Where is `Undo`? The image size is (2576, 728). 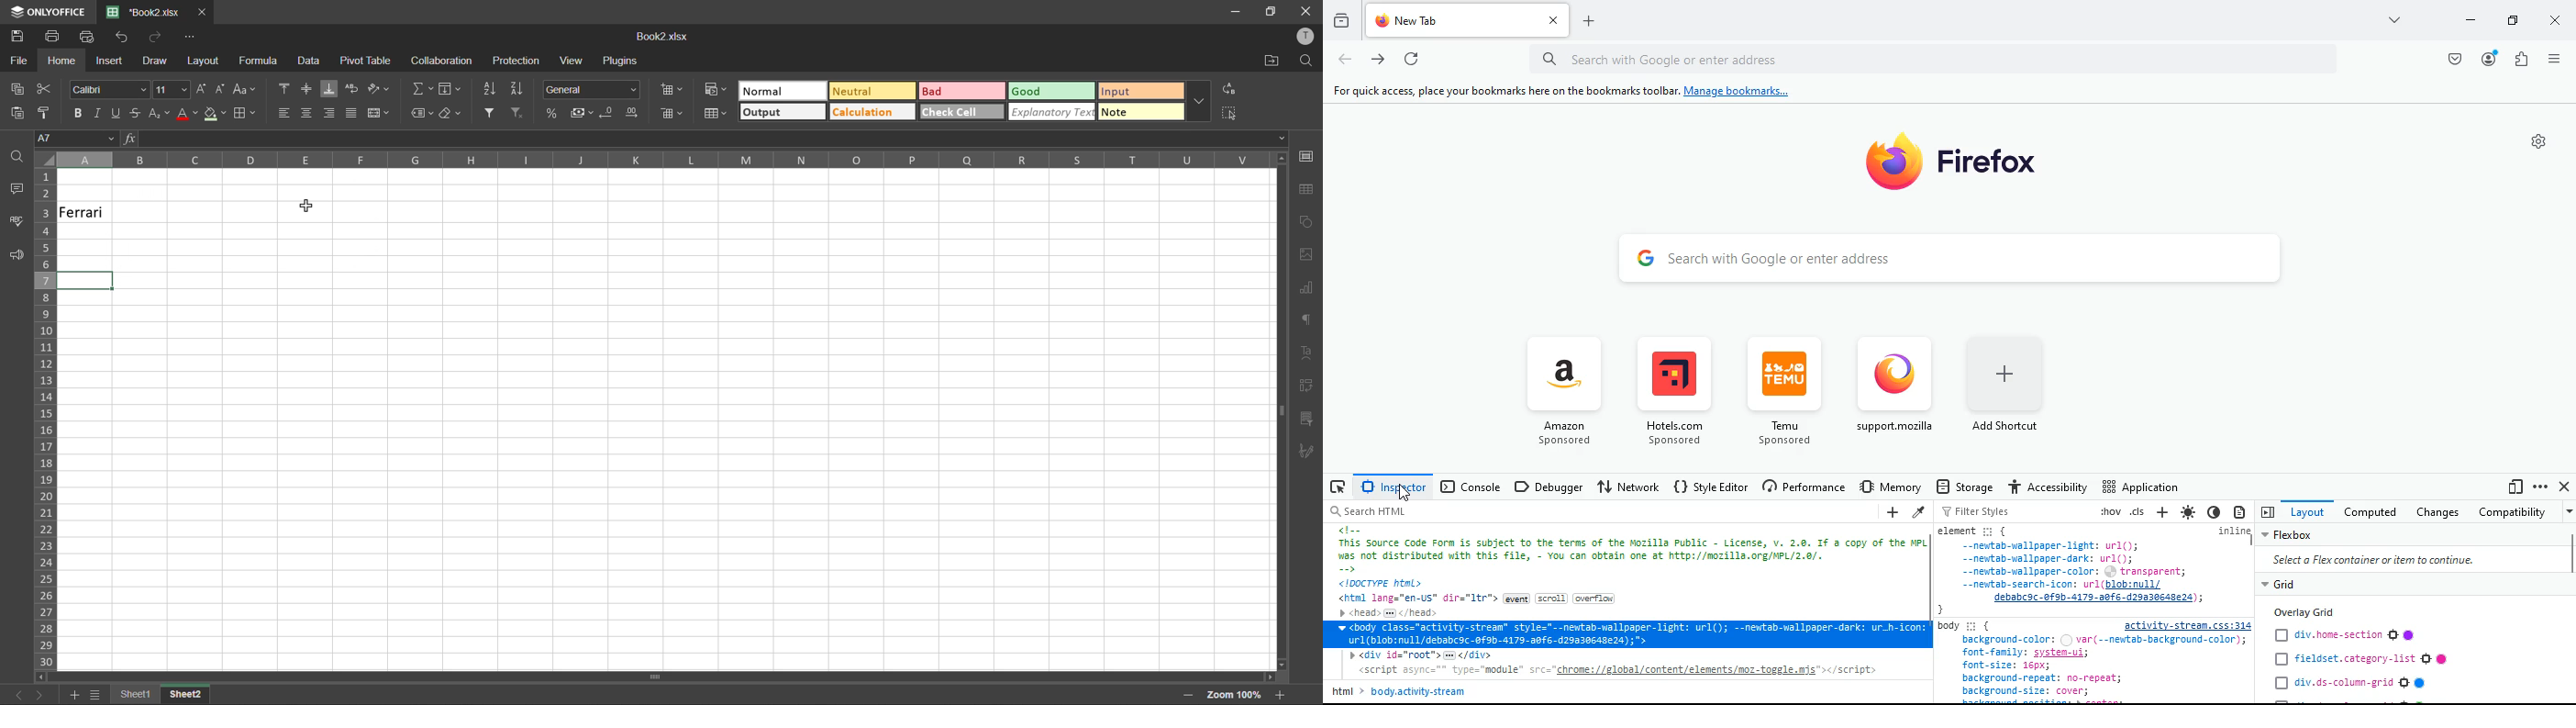
Undo is located at coordinates (127, 40).